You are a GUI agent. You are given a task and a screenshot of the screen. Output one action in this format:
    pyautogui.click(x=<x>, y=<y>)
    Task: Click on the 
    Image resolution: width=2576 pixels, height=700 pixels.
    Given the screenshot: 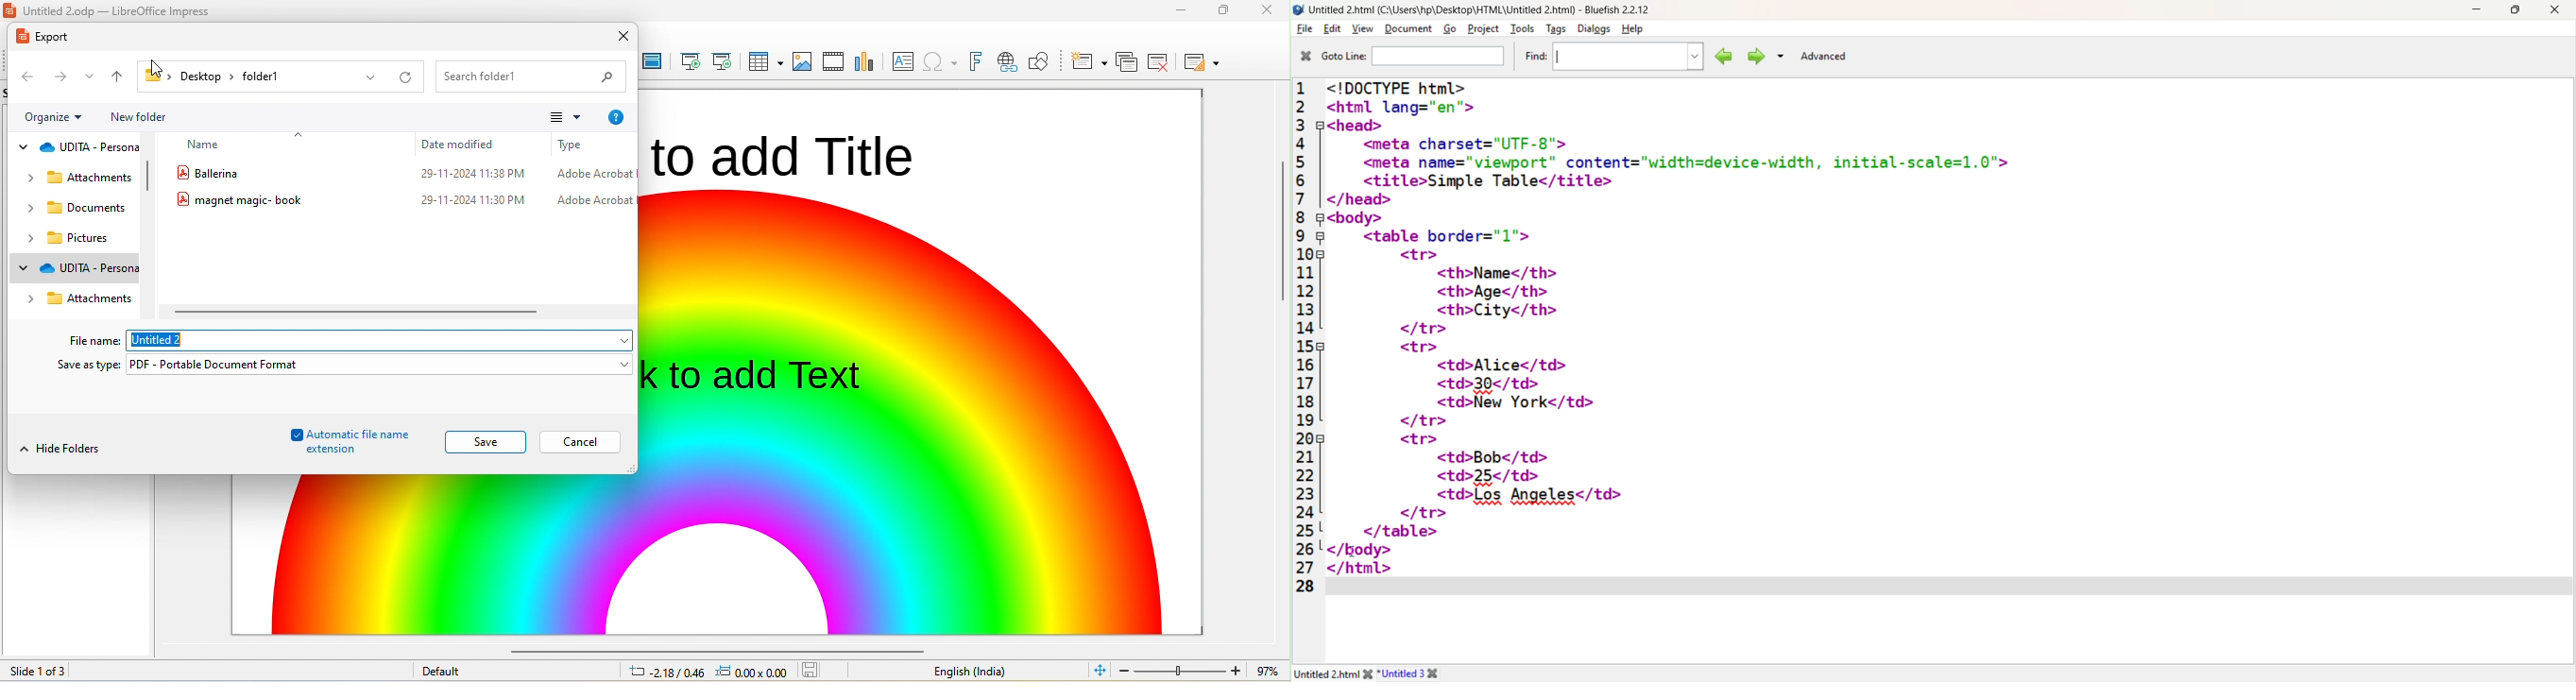 What is the action you would take?
    pyautogui.click(x=61, y=77)
    